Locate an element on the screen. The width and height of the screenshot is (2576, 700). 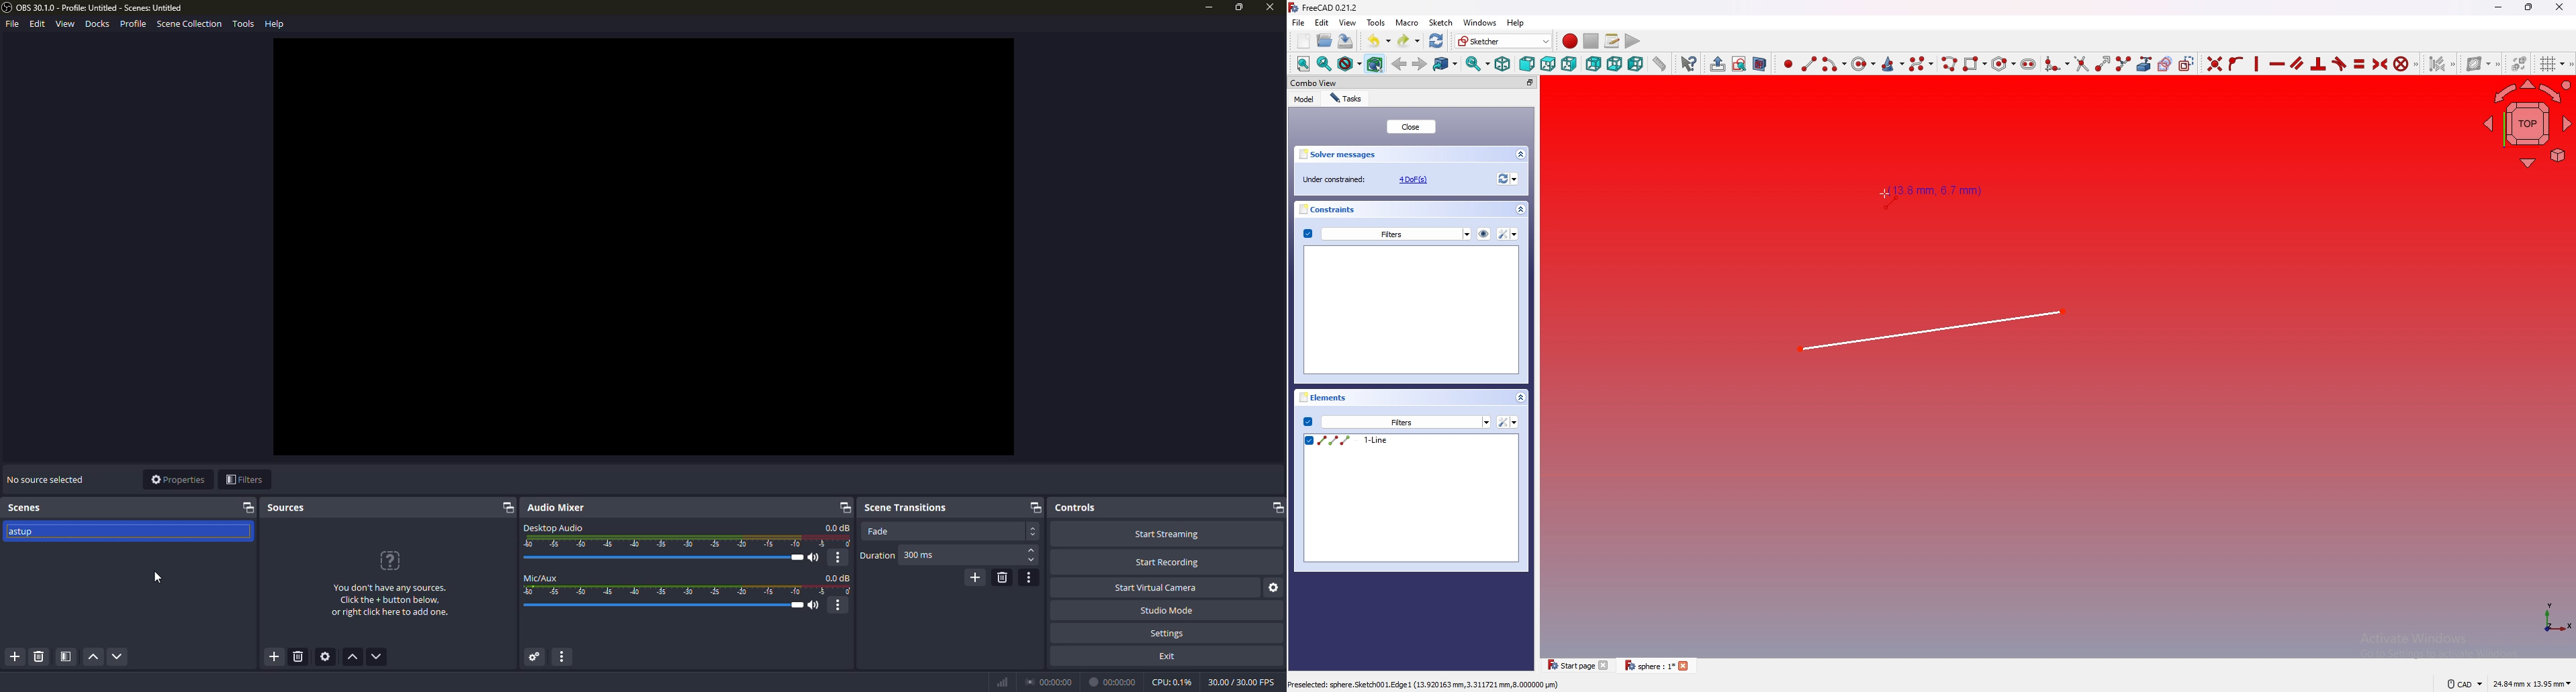
Forward is located at coordinates (1420, 63).